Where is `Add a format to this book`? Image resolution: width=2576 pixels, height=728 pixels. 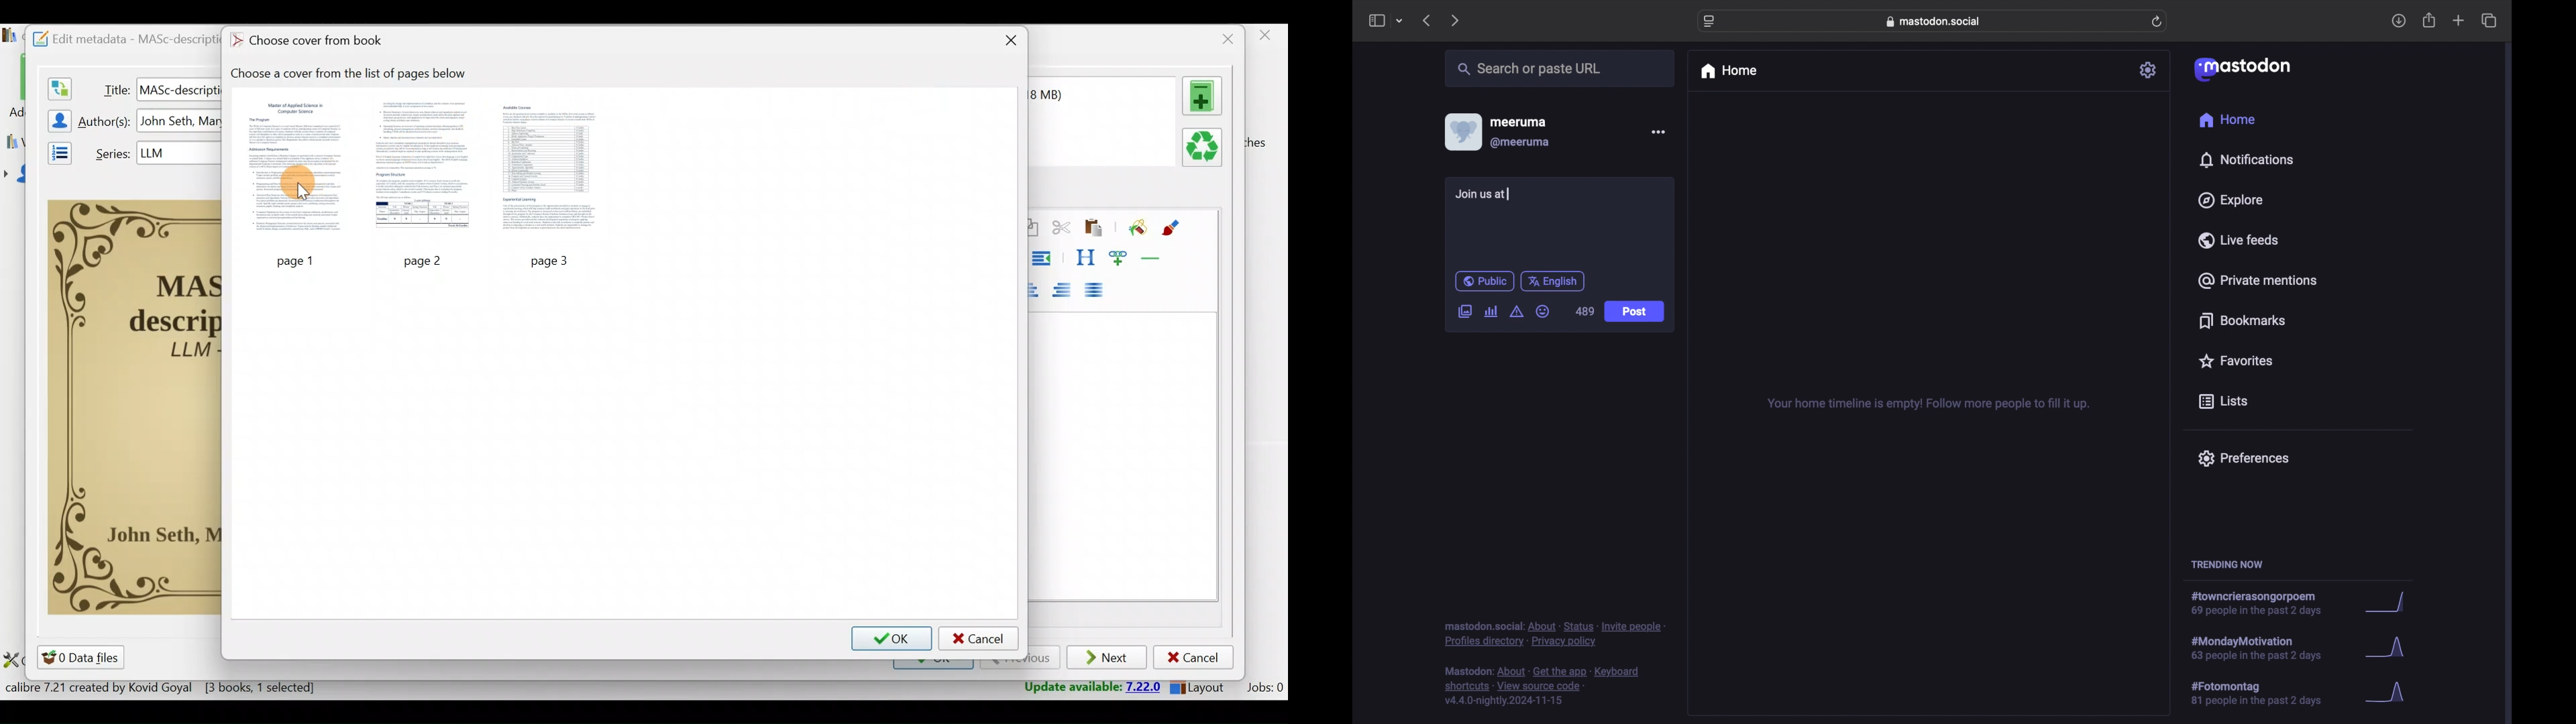 Add a format to this book is located at coordinates (1205, 96).